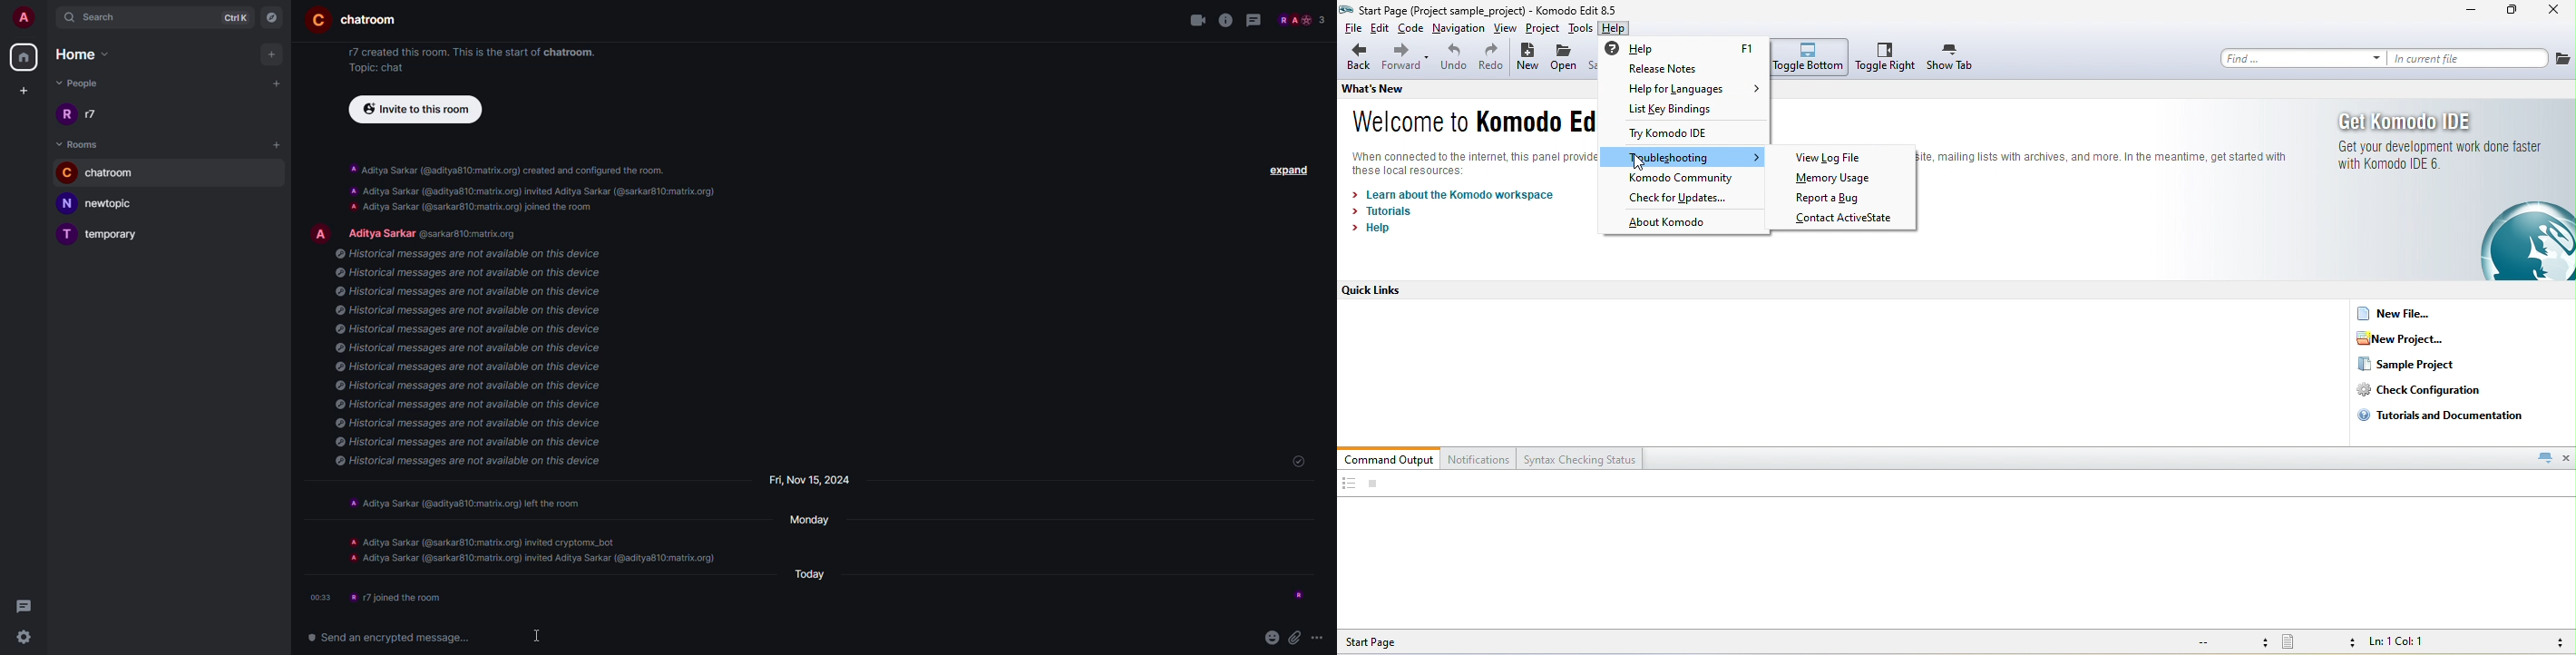 This screenshot has height=672, width=2576. I want to click on new, so click(1527, 59).